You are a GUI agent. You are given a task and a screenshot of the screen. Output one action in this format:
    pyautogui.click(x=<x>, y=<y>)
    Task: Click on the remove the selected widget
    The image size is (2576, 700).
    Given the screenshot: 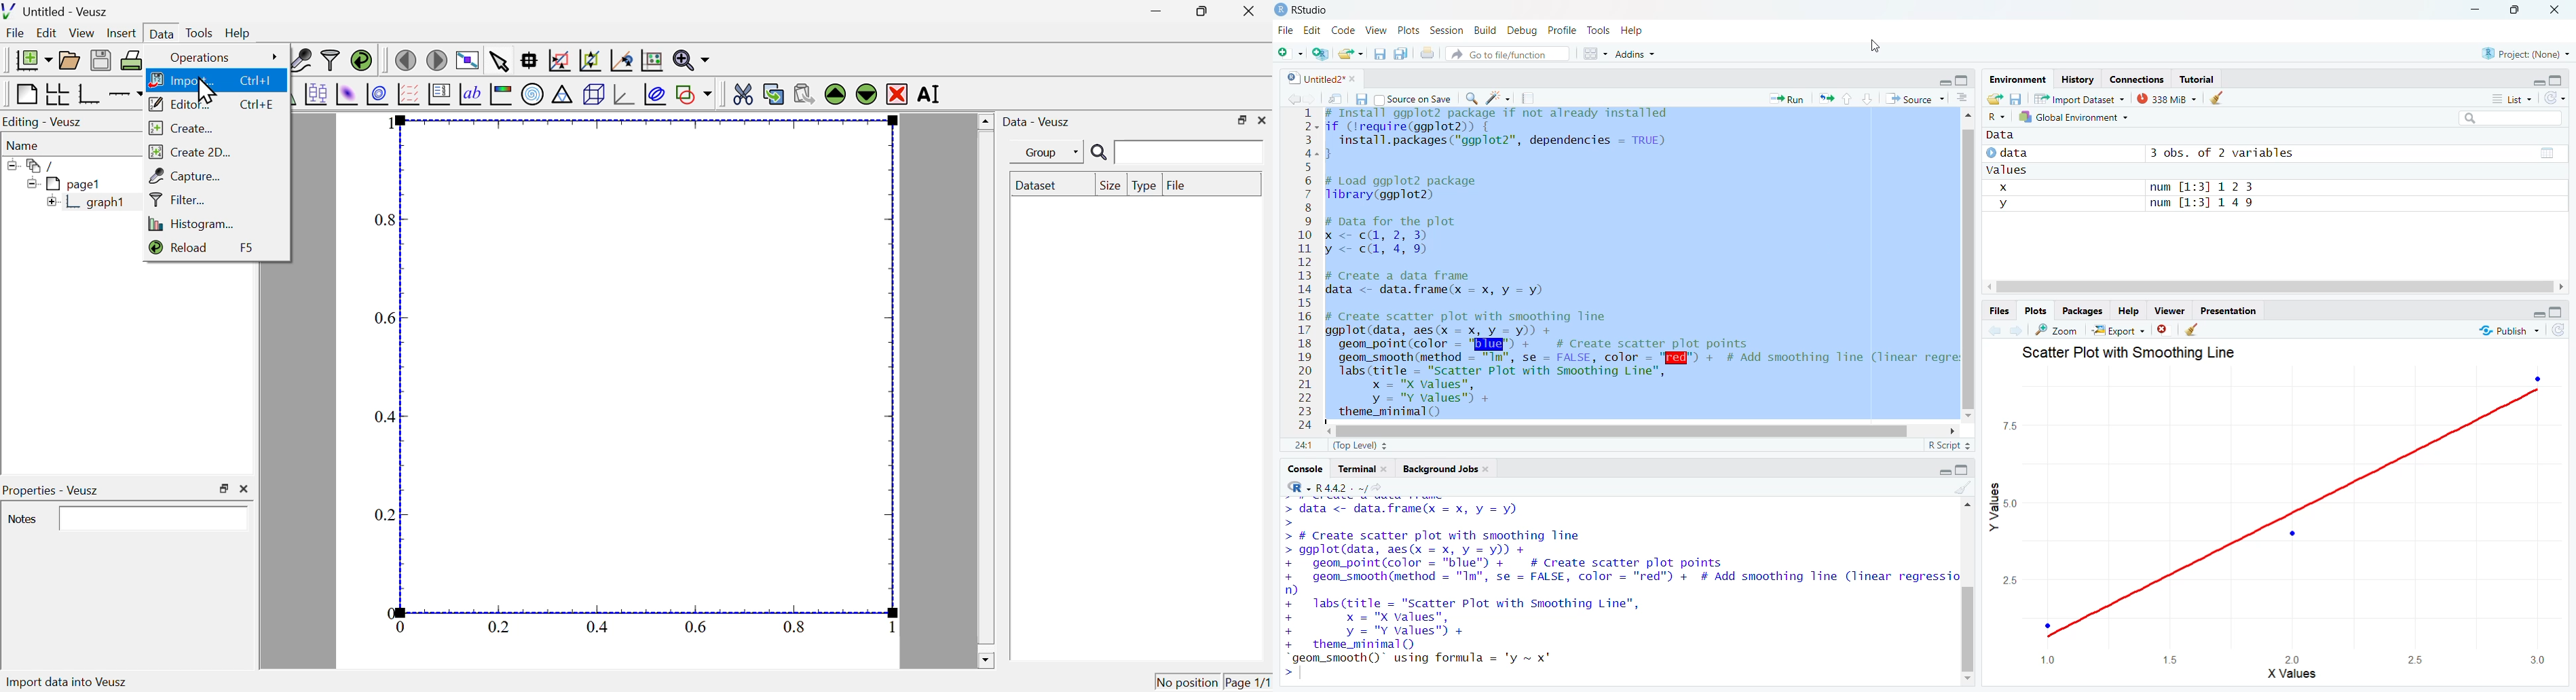 What is the action you would take?
    pyautogui.click(x=897, y=93)
    